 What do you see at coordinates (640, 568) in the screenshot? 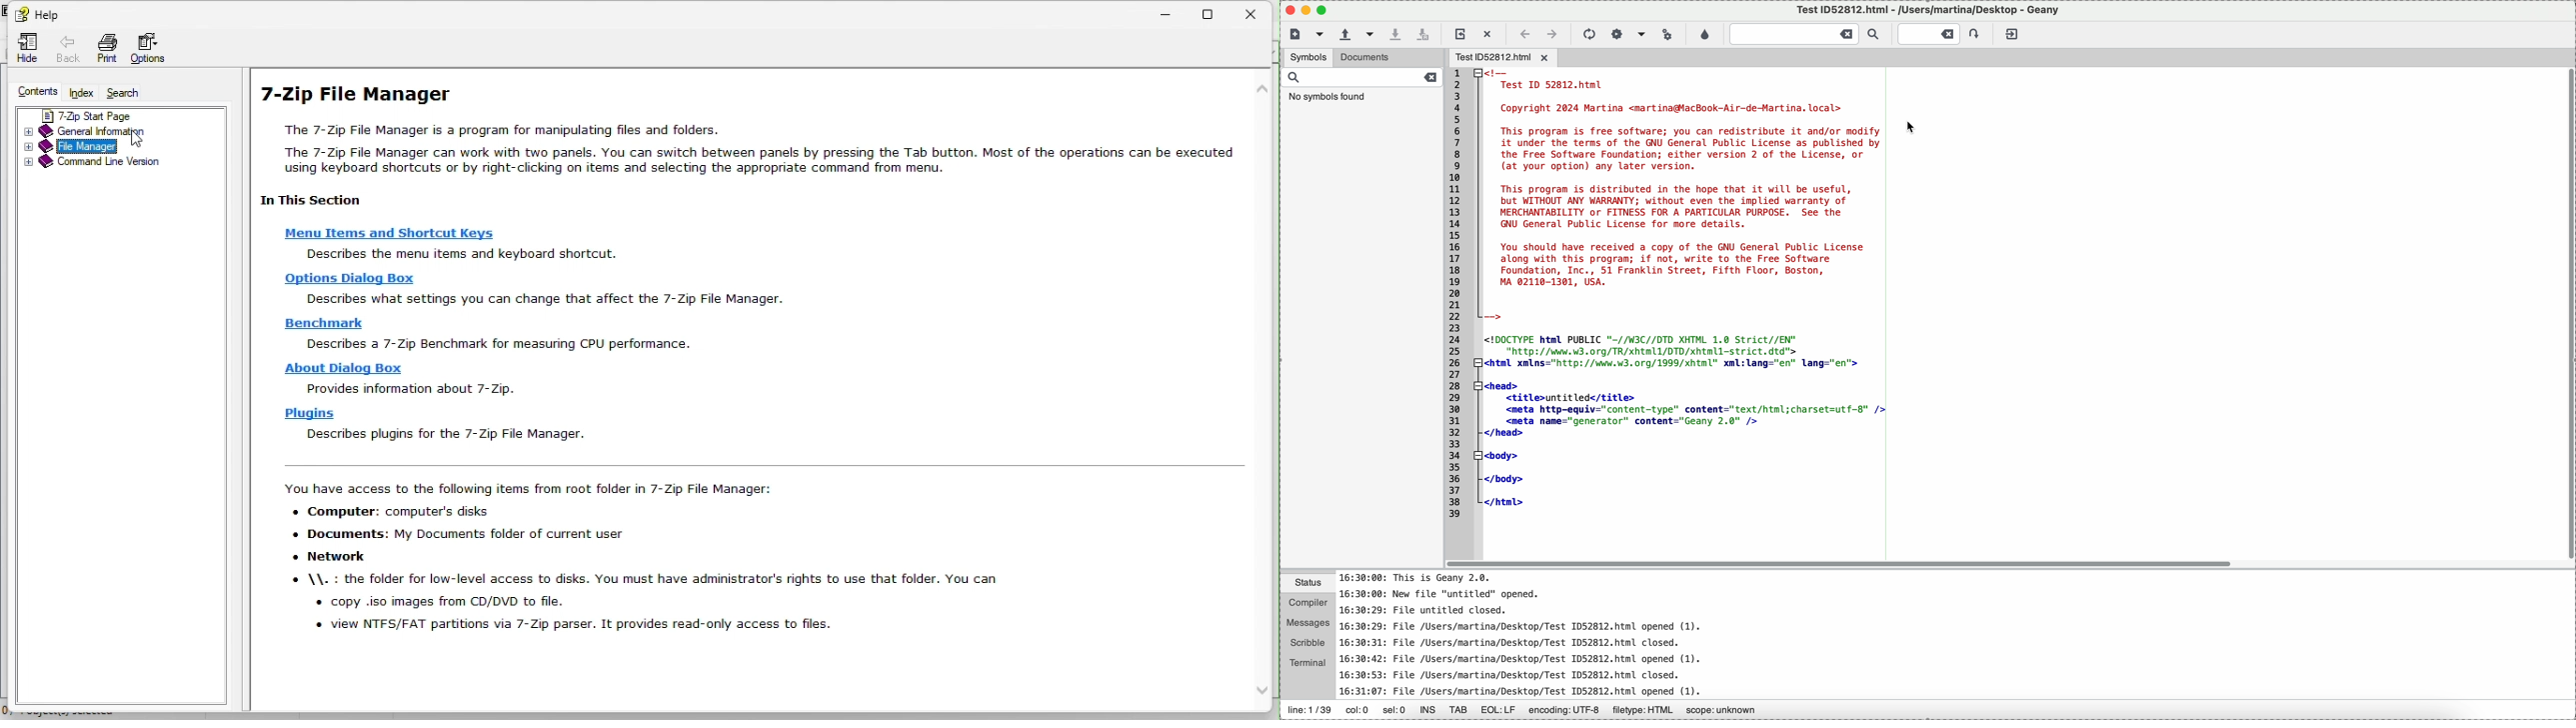
I see `You have access to the following items from root folder in 7-Zip File Manager:
+ Computer: computer's disks
+ Documents: My Documents folder of current user
« Network
© \\. : the folder for low-level access to disks. You must have administrator's rights to use that folder. You can
« copy .iso images from CD/DVD to file.
« view NTFS/FAT partitions via 7-Zip parser. It provides read-only access to files.` at bounding box center [640, 568].